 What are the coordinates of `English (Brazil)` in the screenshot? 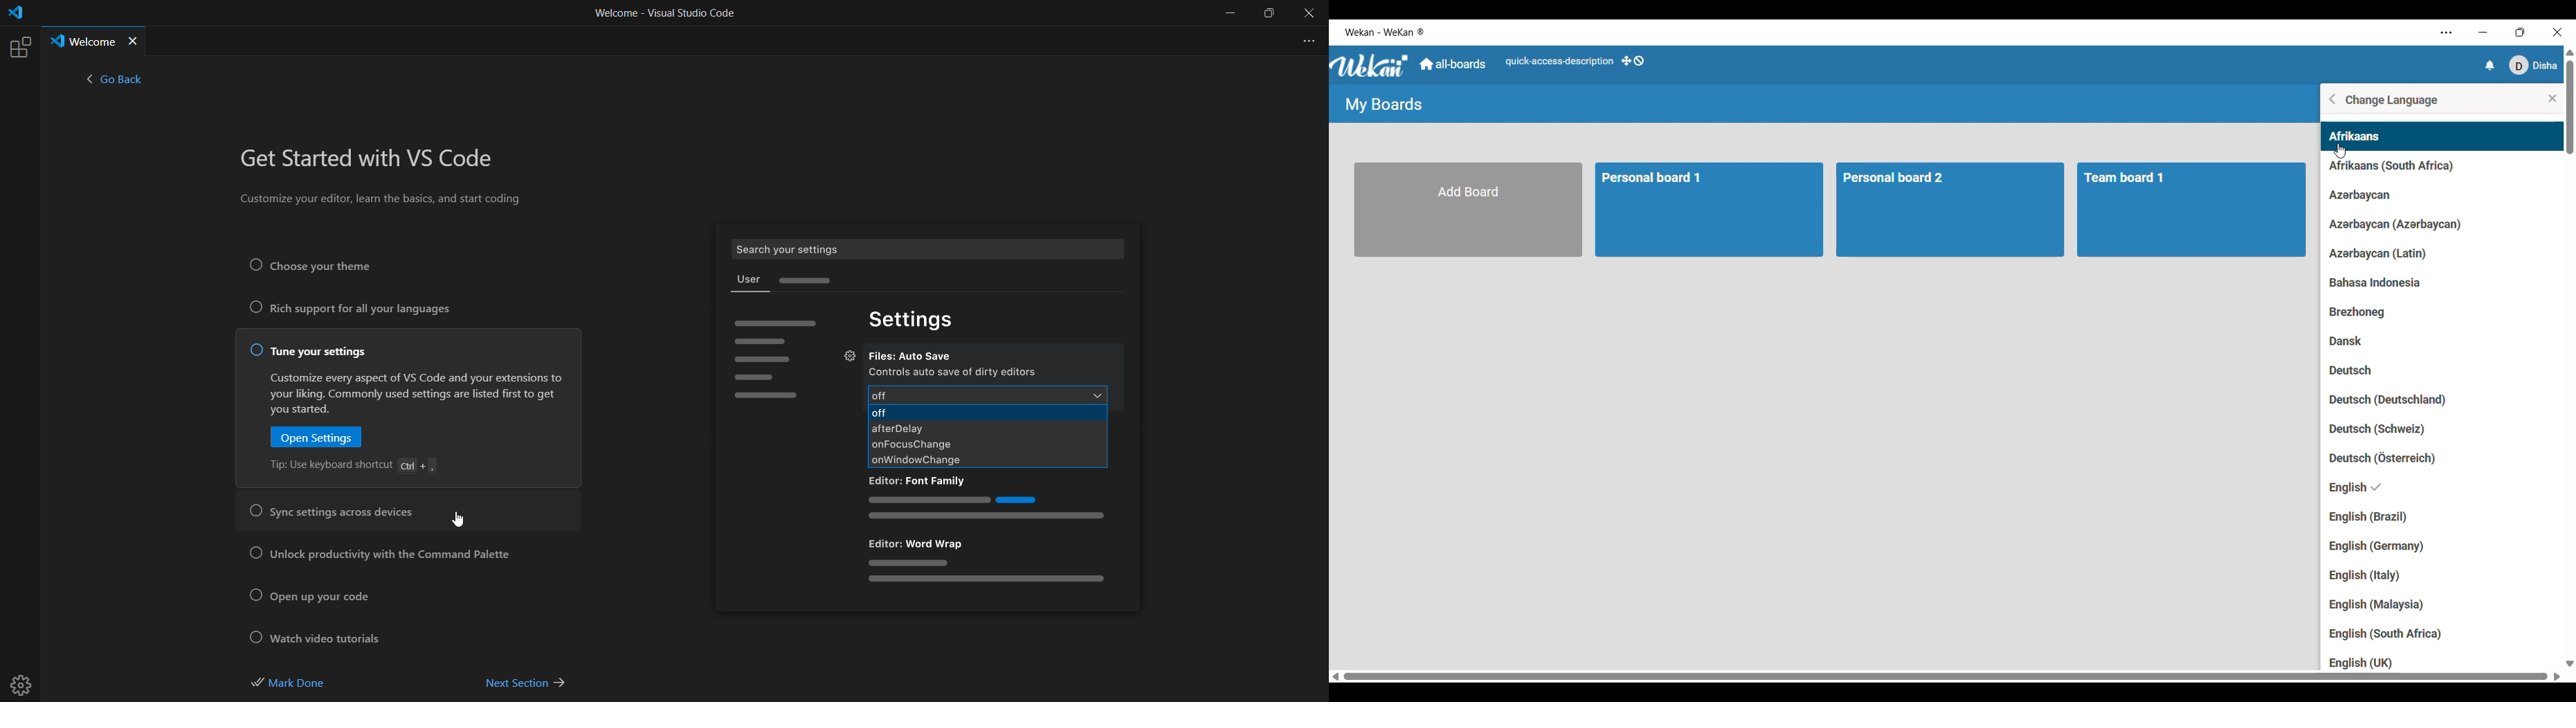 It's located at (2380, 517).